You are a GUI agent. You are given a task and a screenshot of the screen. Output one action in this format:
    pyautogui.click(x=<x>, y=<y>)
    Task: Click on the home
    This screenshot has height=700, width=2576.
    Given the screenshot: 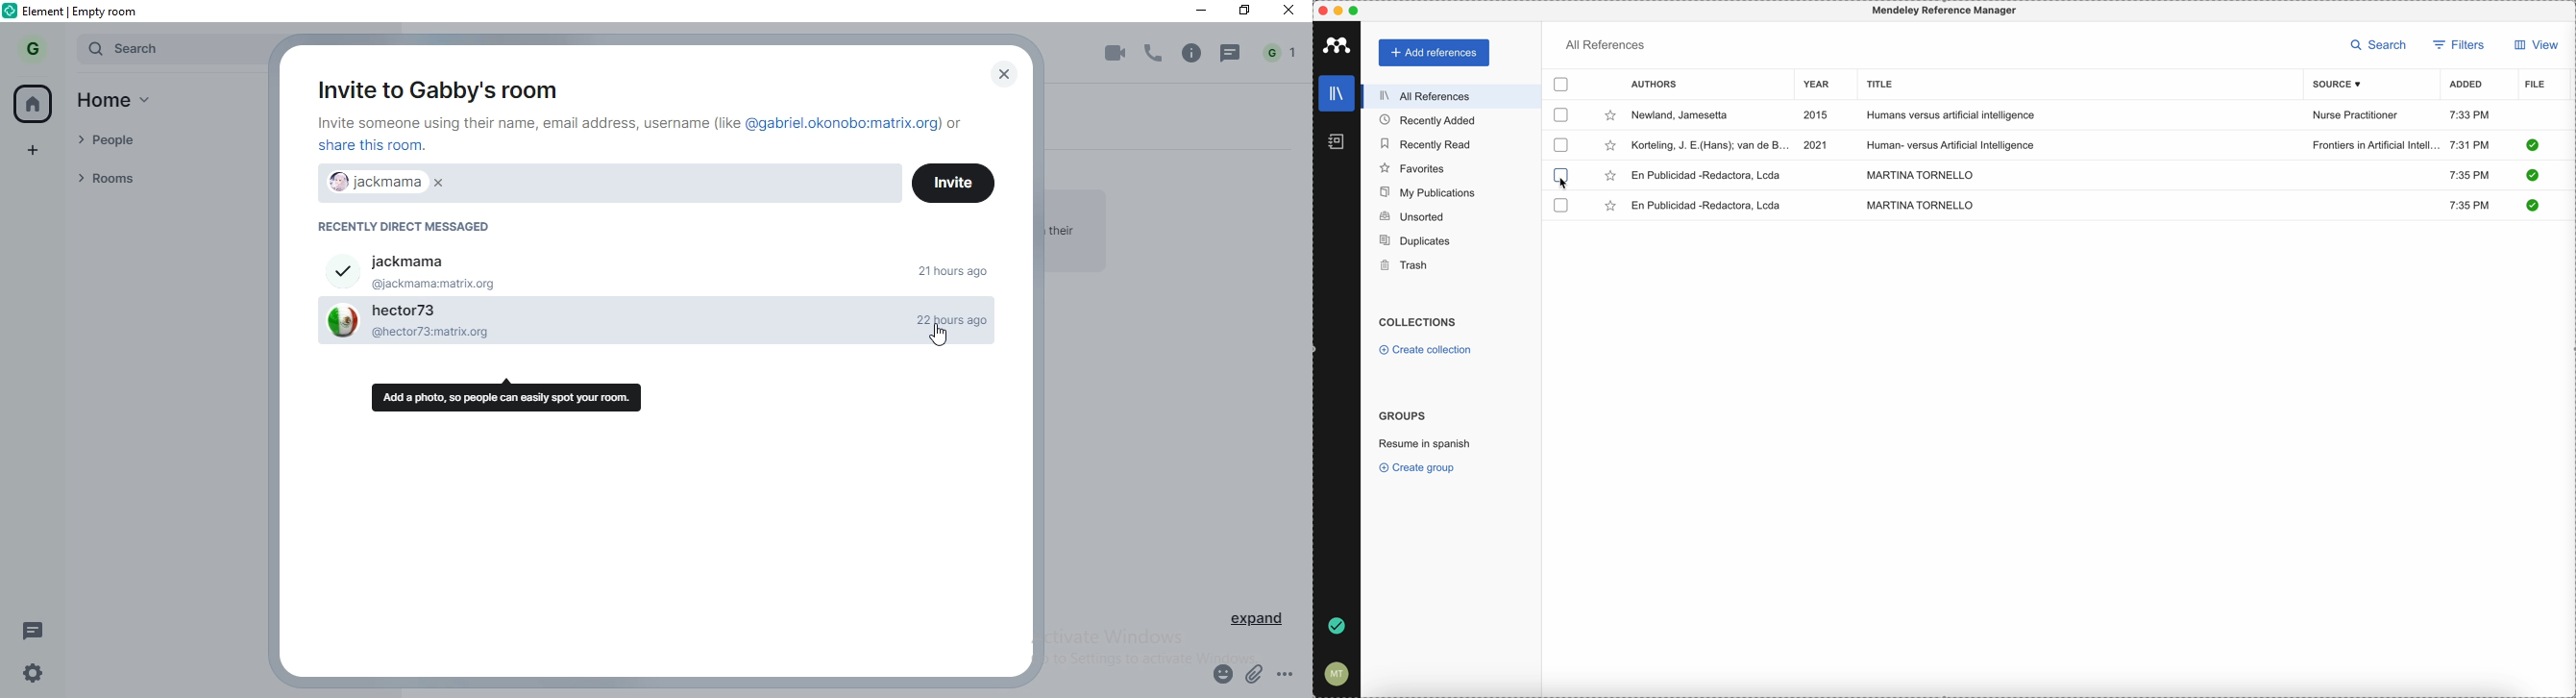 What is the action you would take?
    pyautogui.click(x=124, y=103)
    